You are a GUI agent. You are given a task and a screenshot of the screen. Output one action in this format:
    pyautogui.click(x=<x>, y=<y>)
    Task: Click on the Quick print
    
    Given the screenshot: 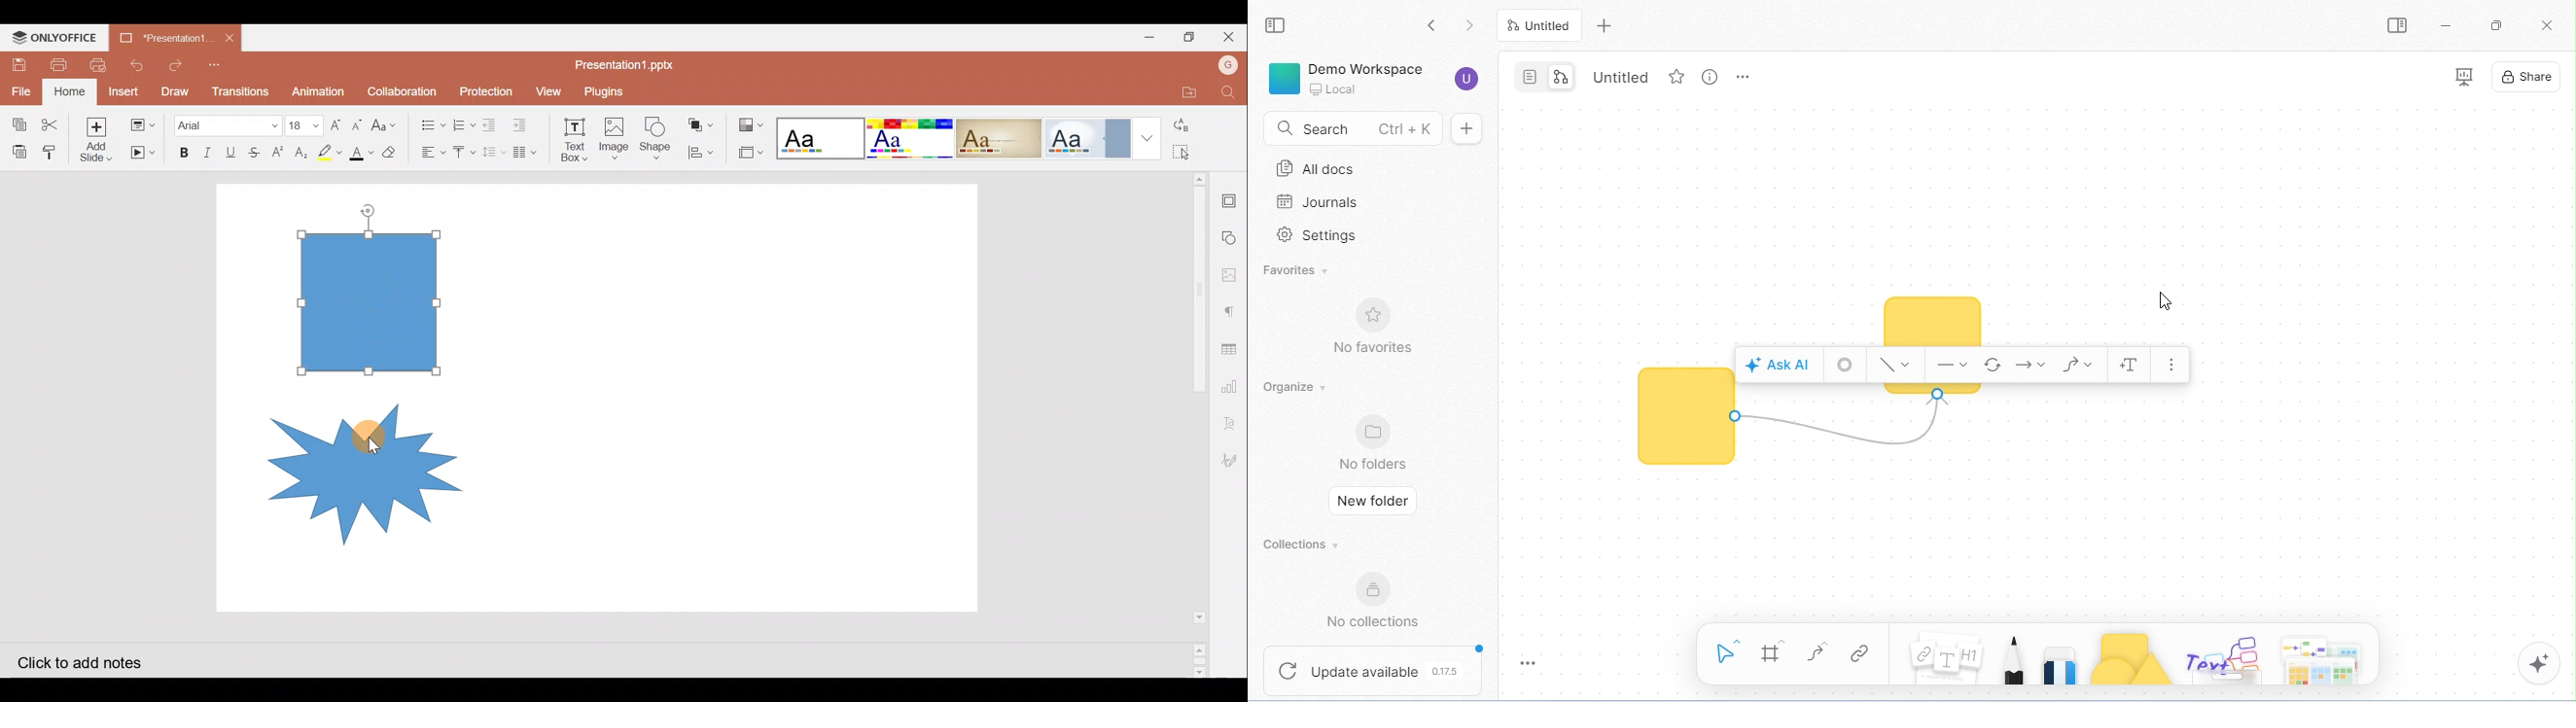 What is the action you would take?
    pyautogui.click(x=101, y=62)
    